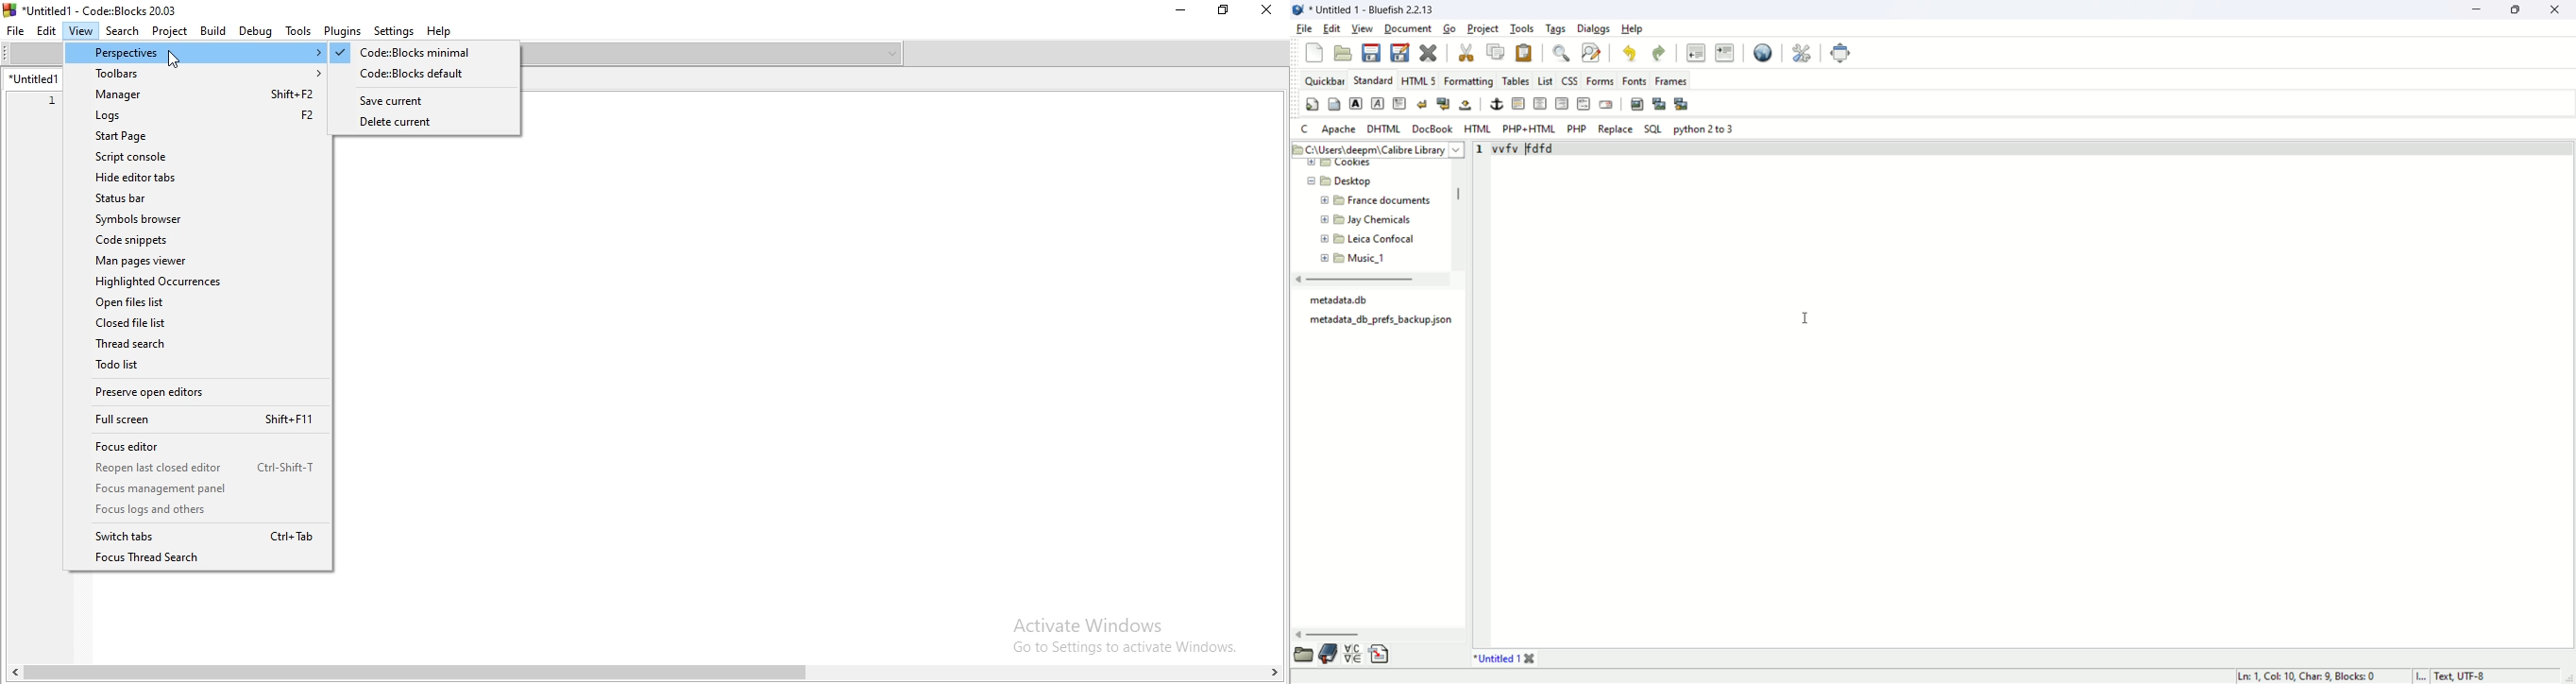 Image resolution: width=2576 pixels, height=700 pixels. I want to click on 1, so click(34, 100).